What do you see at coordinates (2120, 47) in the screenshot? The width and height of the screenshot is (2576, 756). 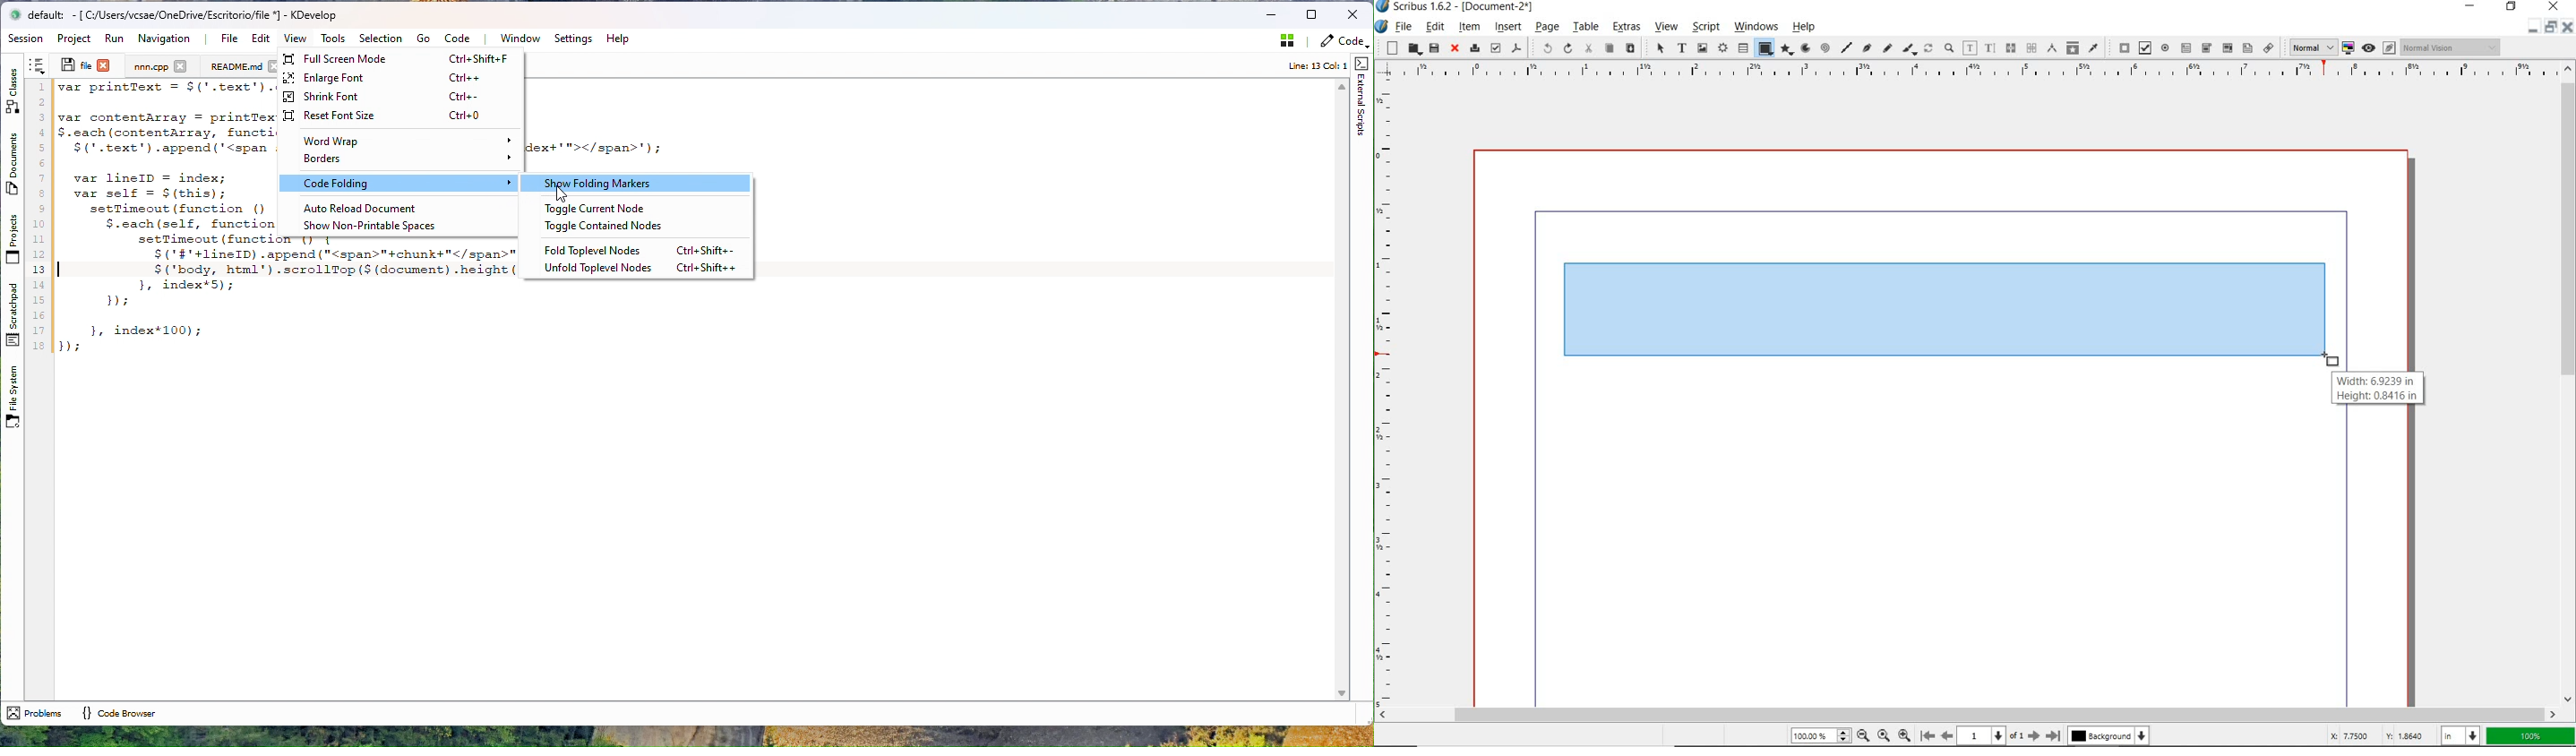 I see `pdf push button` at bounding box center [2120, 47].